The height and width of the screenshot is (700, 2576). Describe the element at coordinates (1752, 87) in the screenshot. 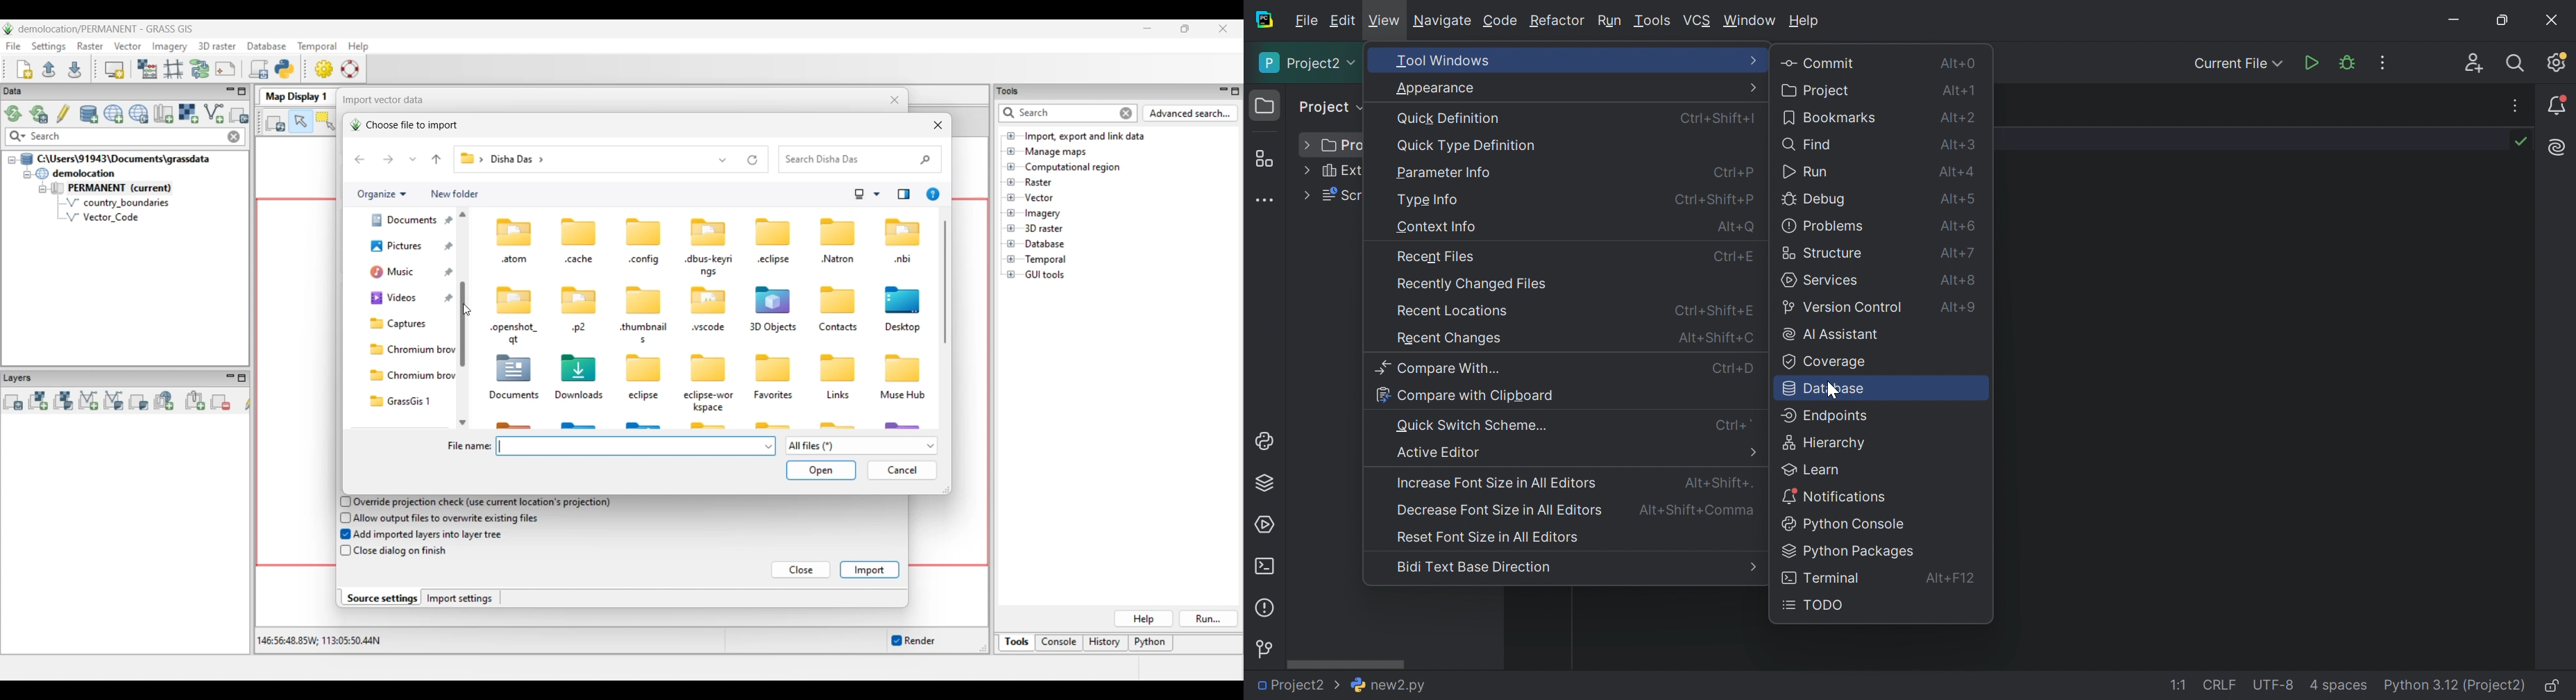

I see `More` at that location.